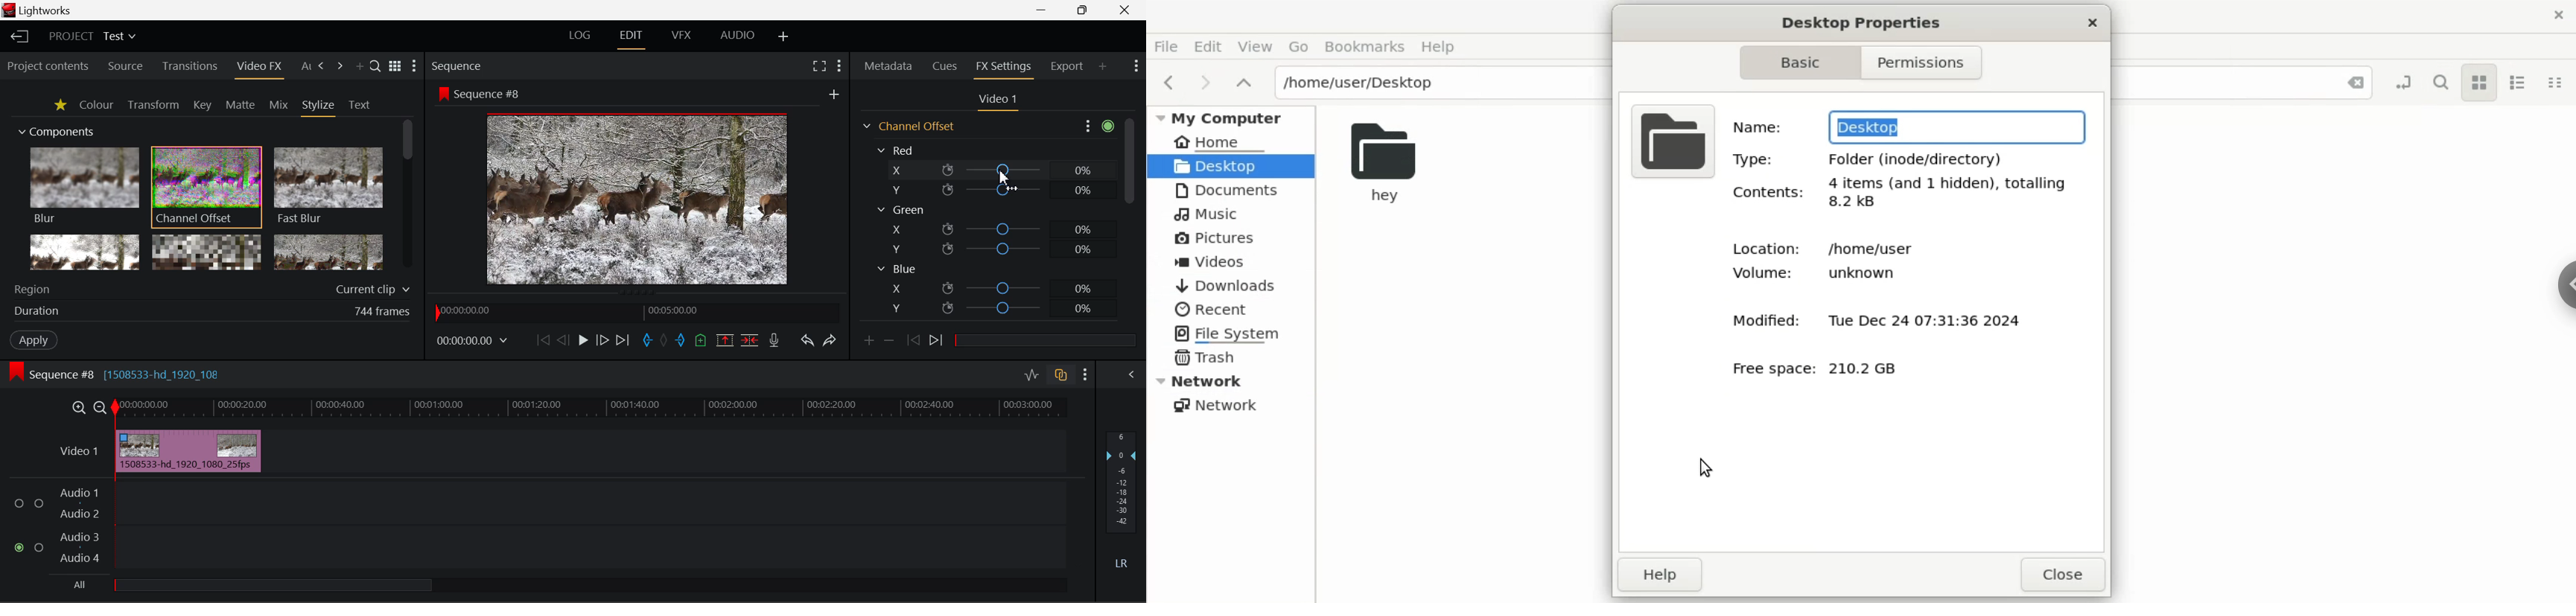 The height and width of the screenshot is (616, 2576). I want to click on toggle location entry, so click(2404, 85).